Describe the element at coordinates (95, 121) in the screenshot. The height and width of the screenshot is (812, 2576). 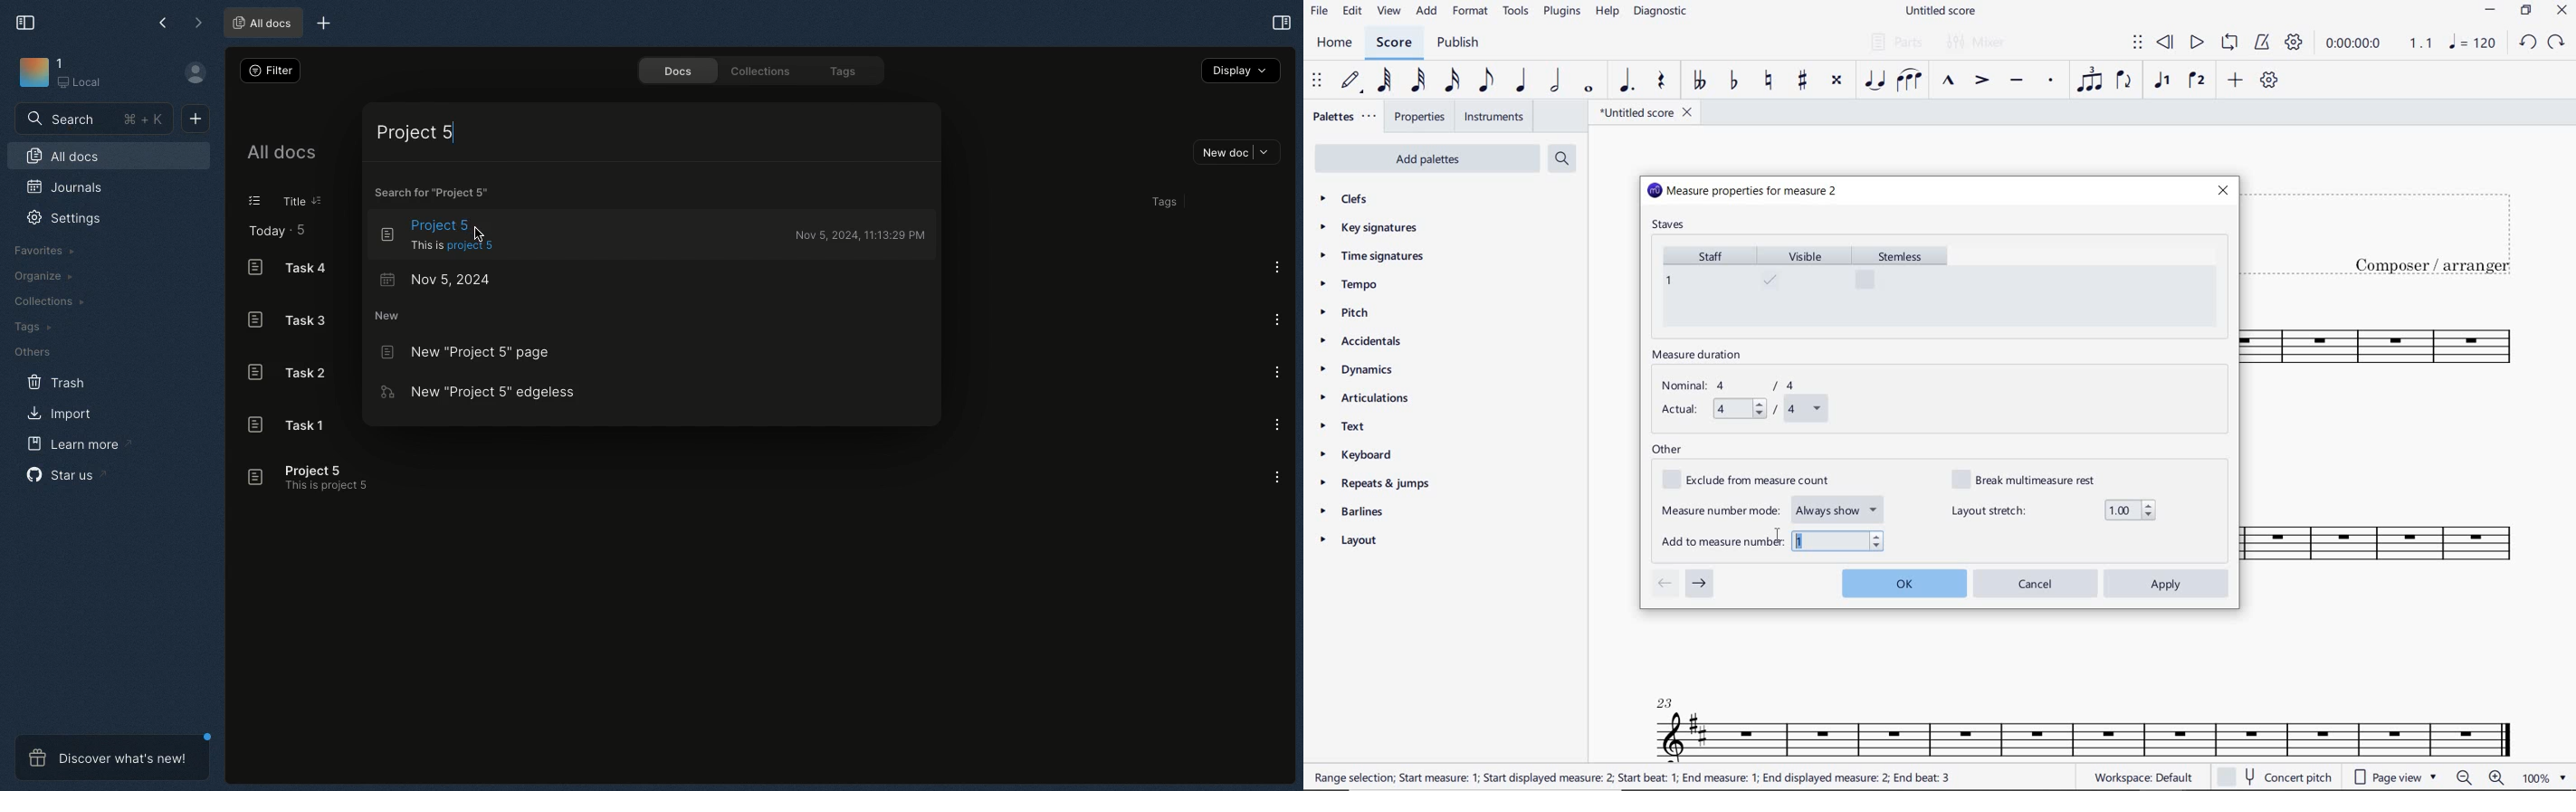
I see `Search` at that location.